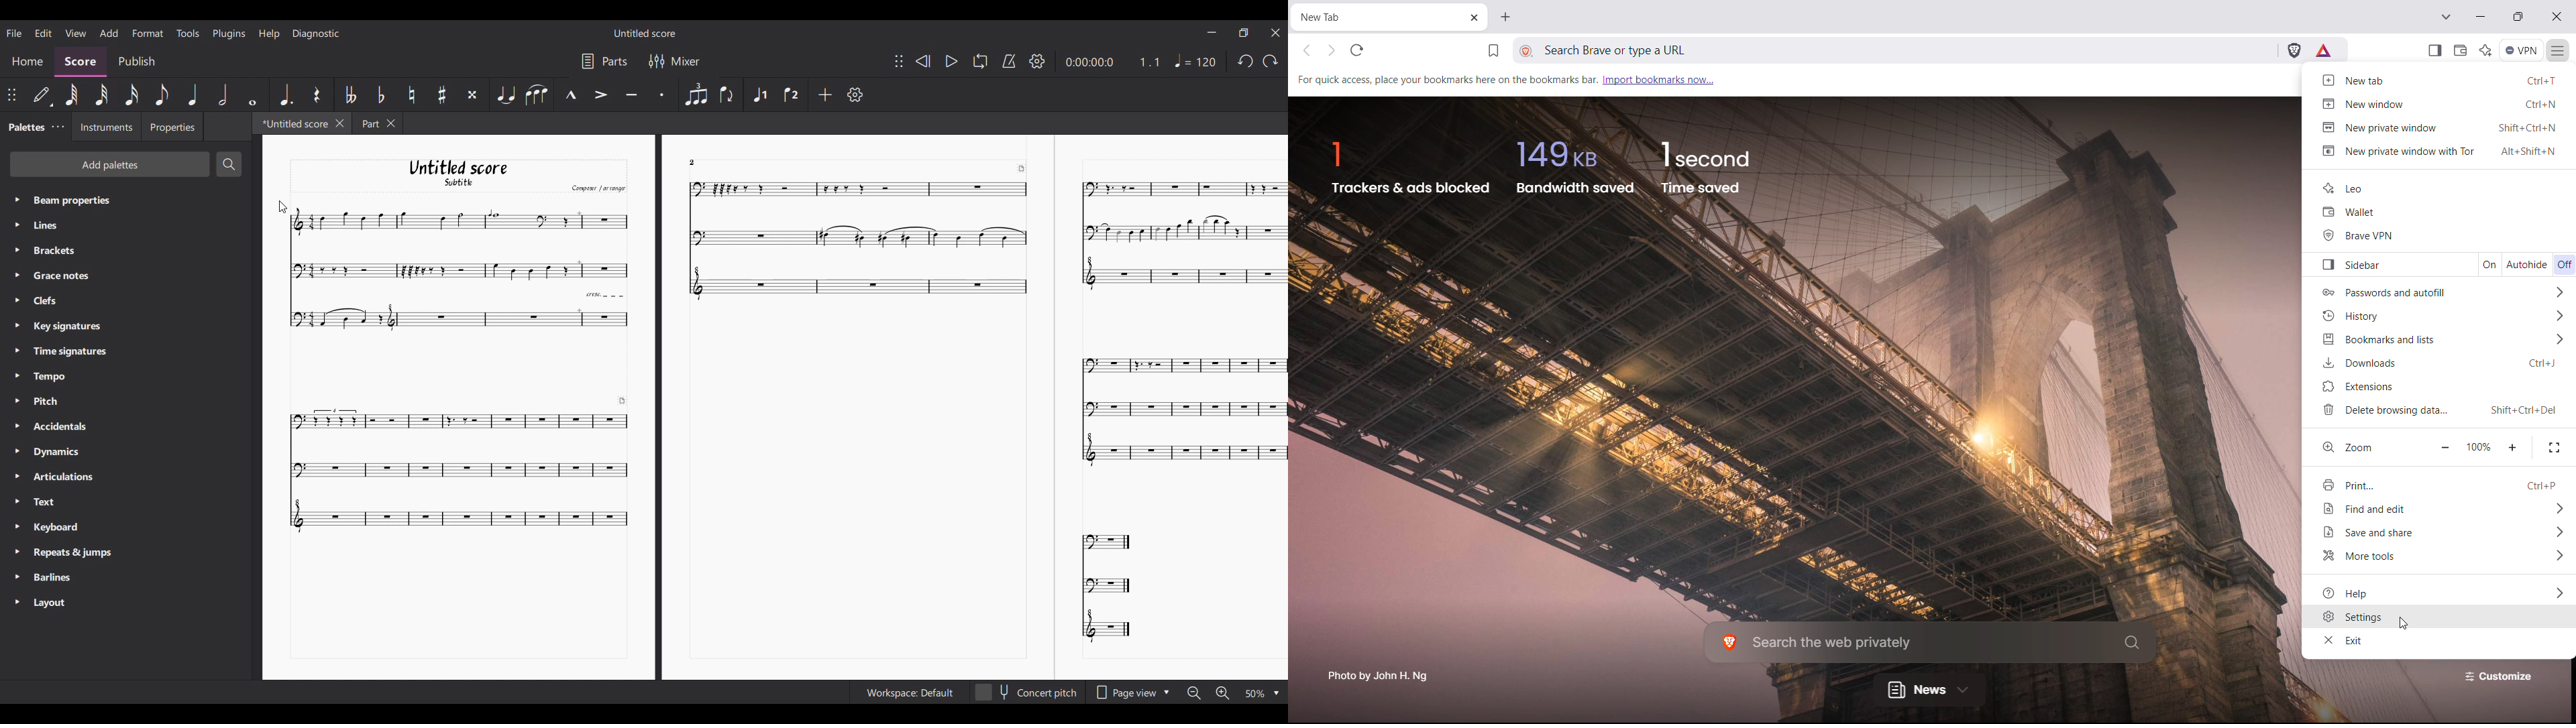 The width and height of the screenshot is (2576, 728). I want to click on Tie, so click(505, 95).